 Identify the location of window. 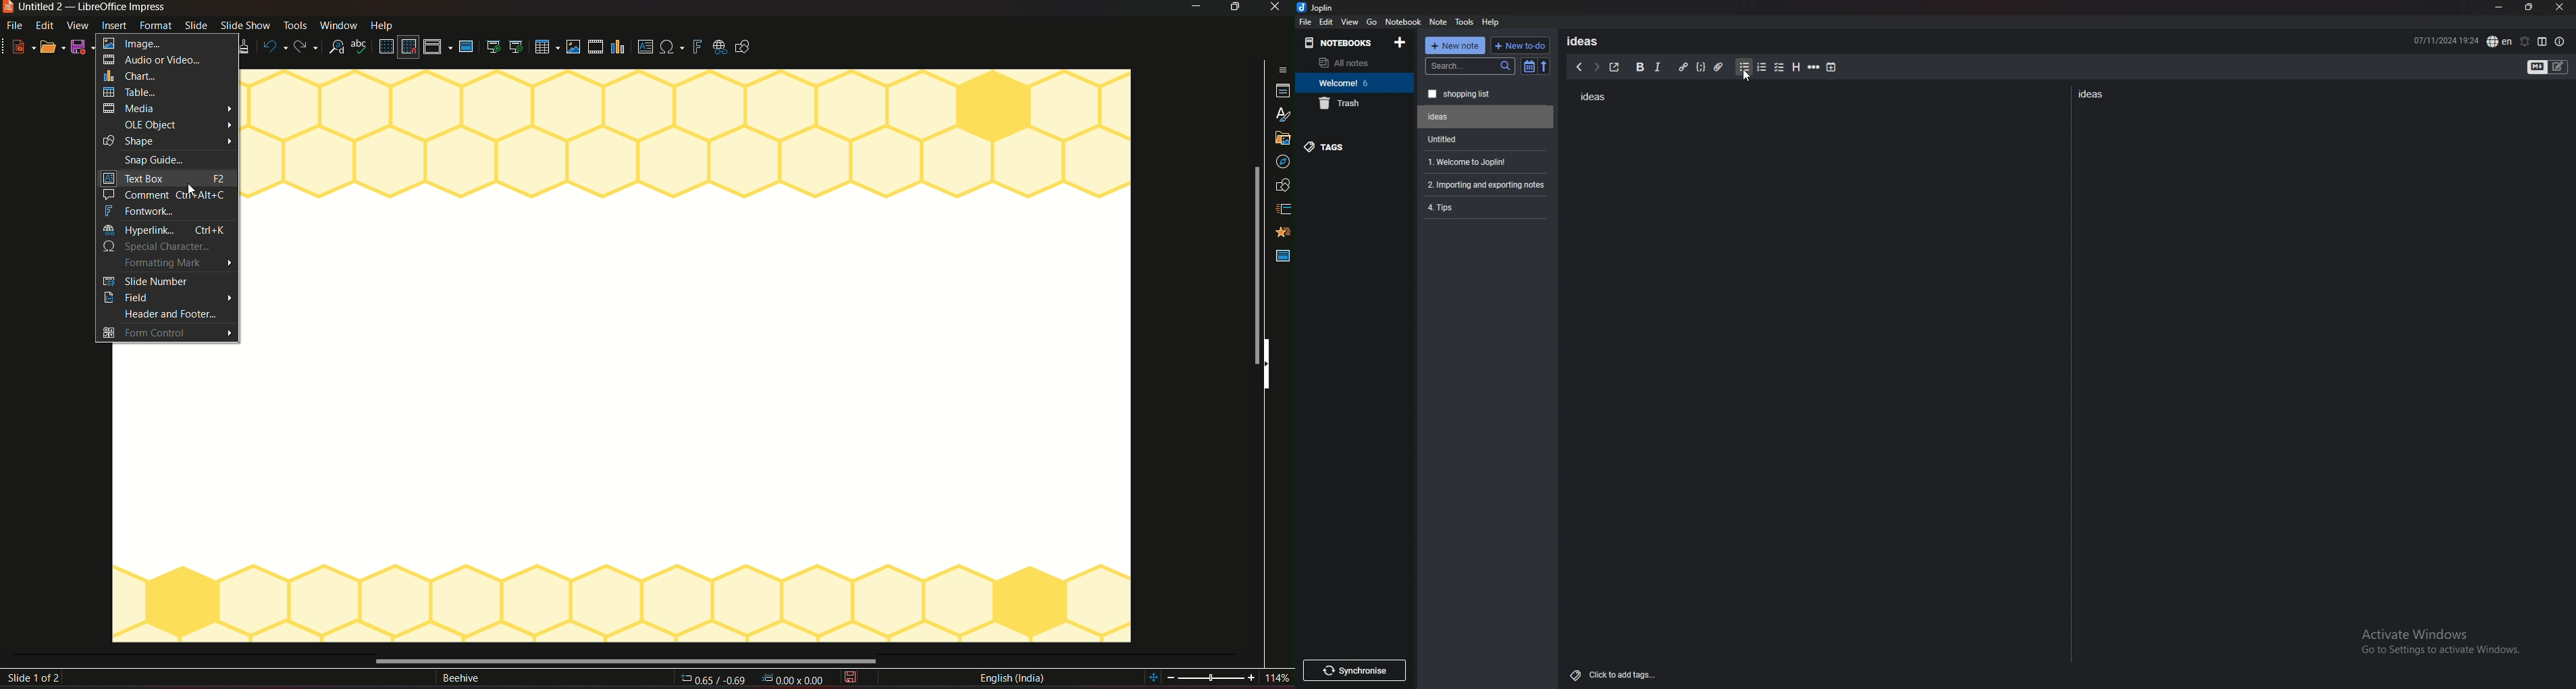
(338, 25).